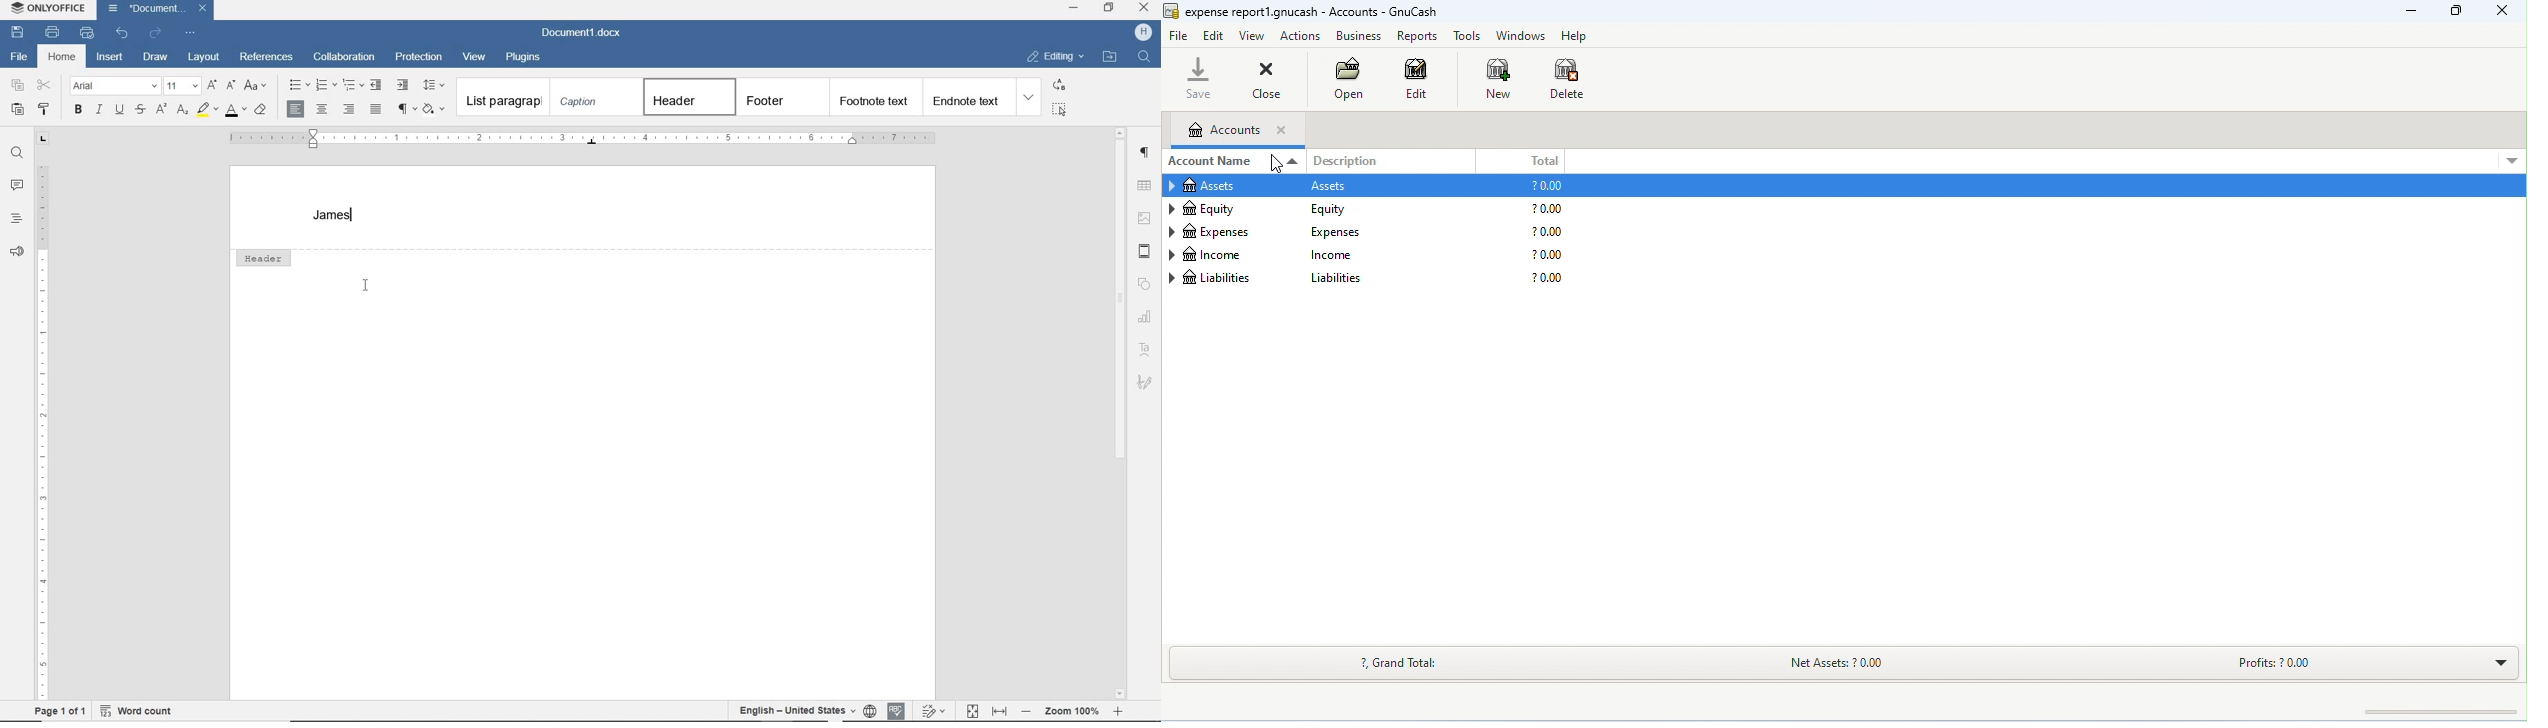  Describe the element at coordinates (62, 57) in the screenshot. I see `home` at that location.